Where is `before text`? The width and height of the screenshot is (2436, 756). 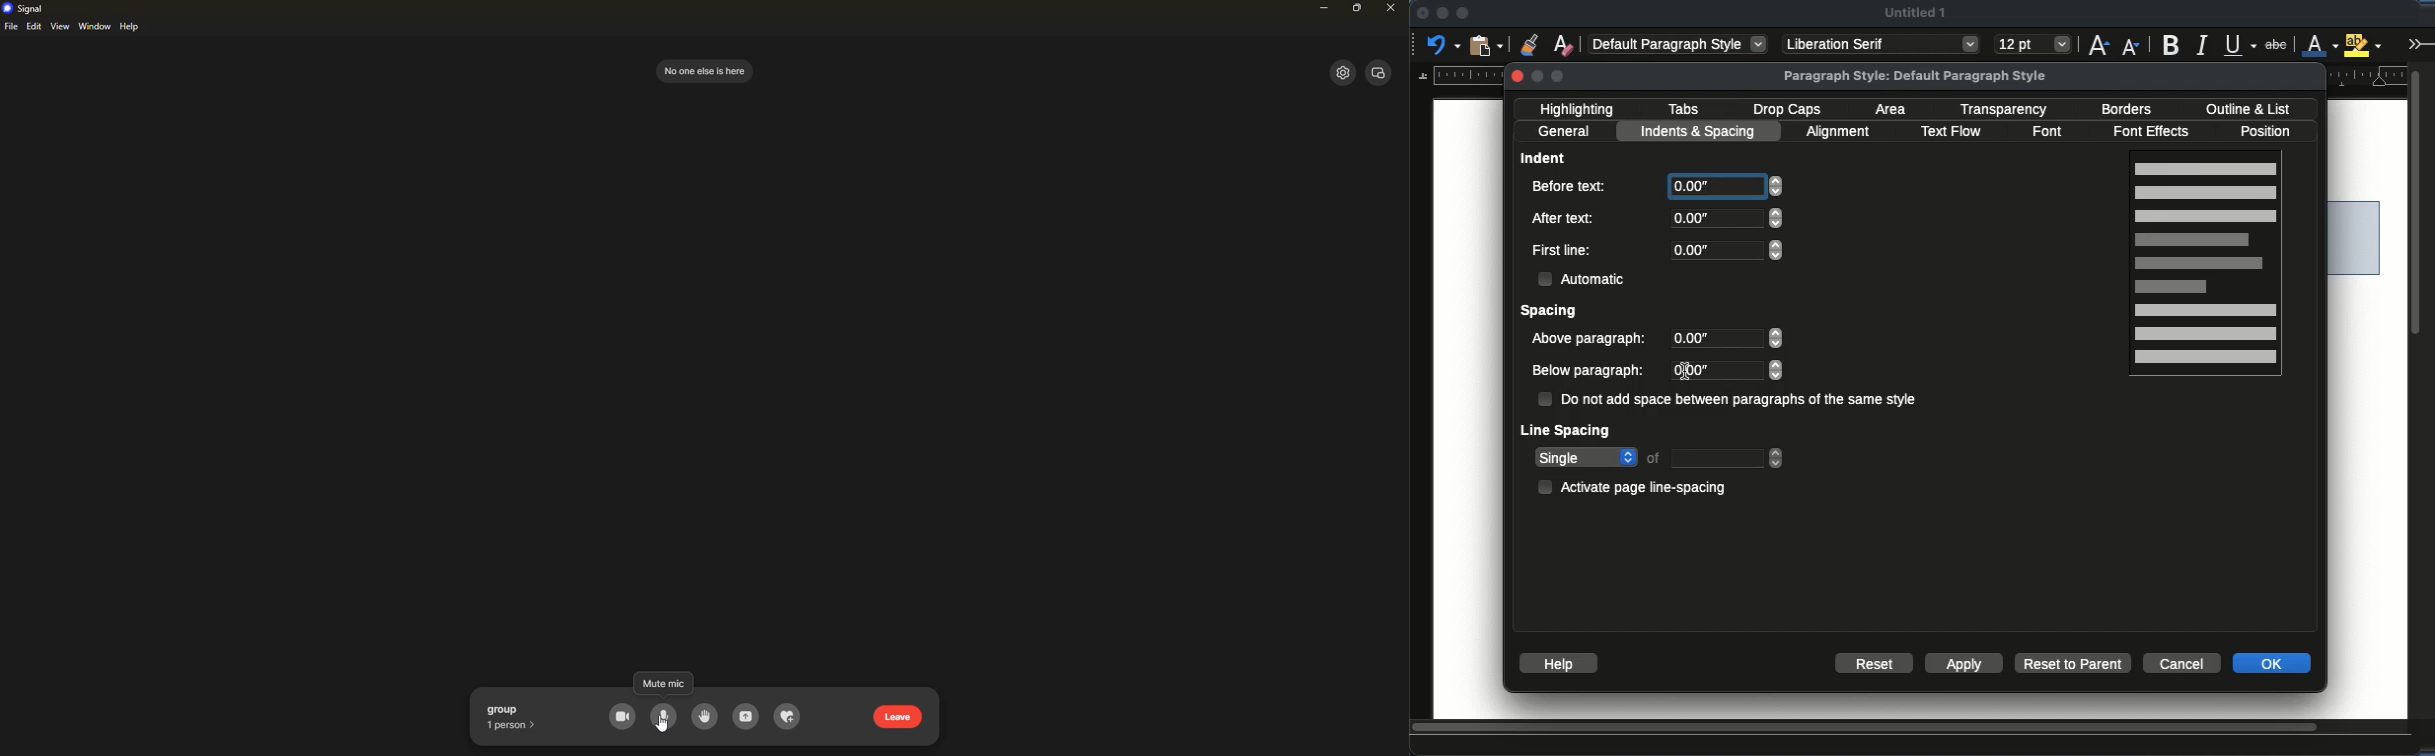 before text is located at coordinates (1569, 186).